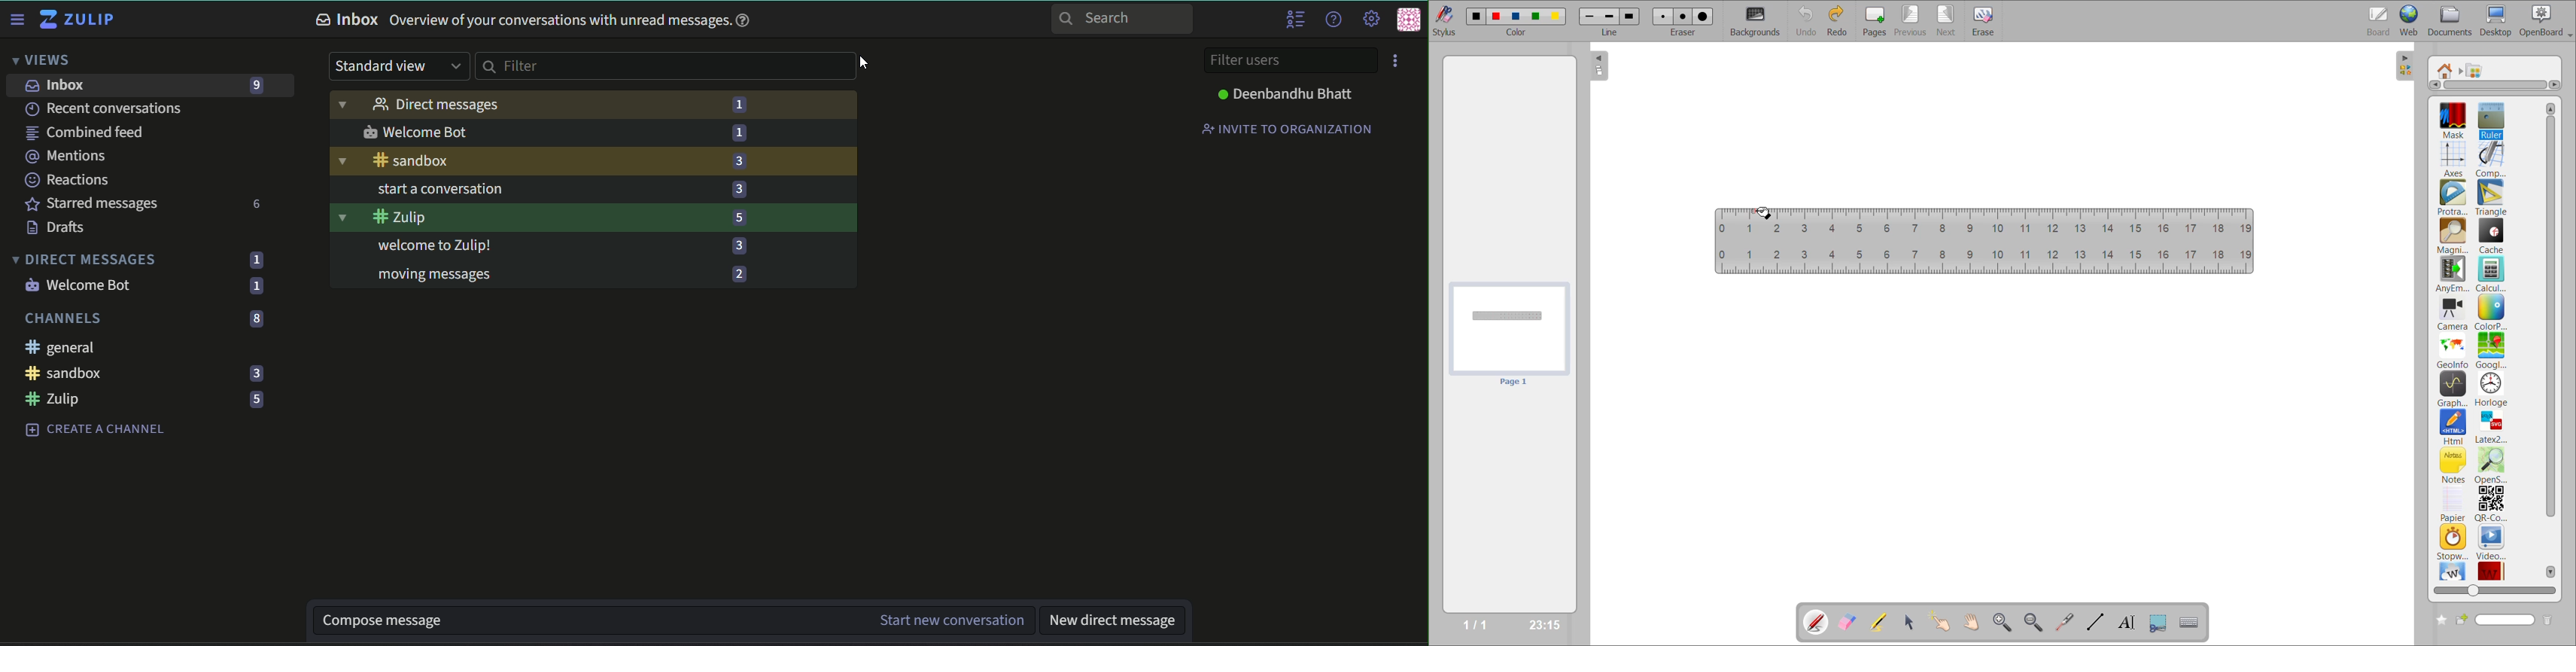 The height and width of the screenshot is (672, 2576). Describe the element at coordinates (255, 261) in the screenshot. I see `numbers` at that location.